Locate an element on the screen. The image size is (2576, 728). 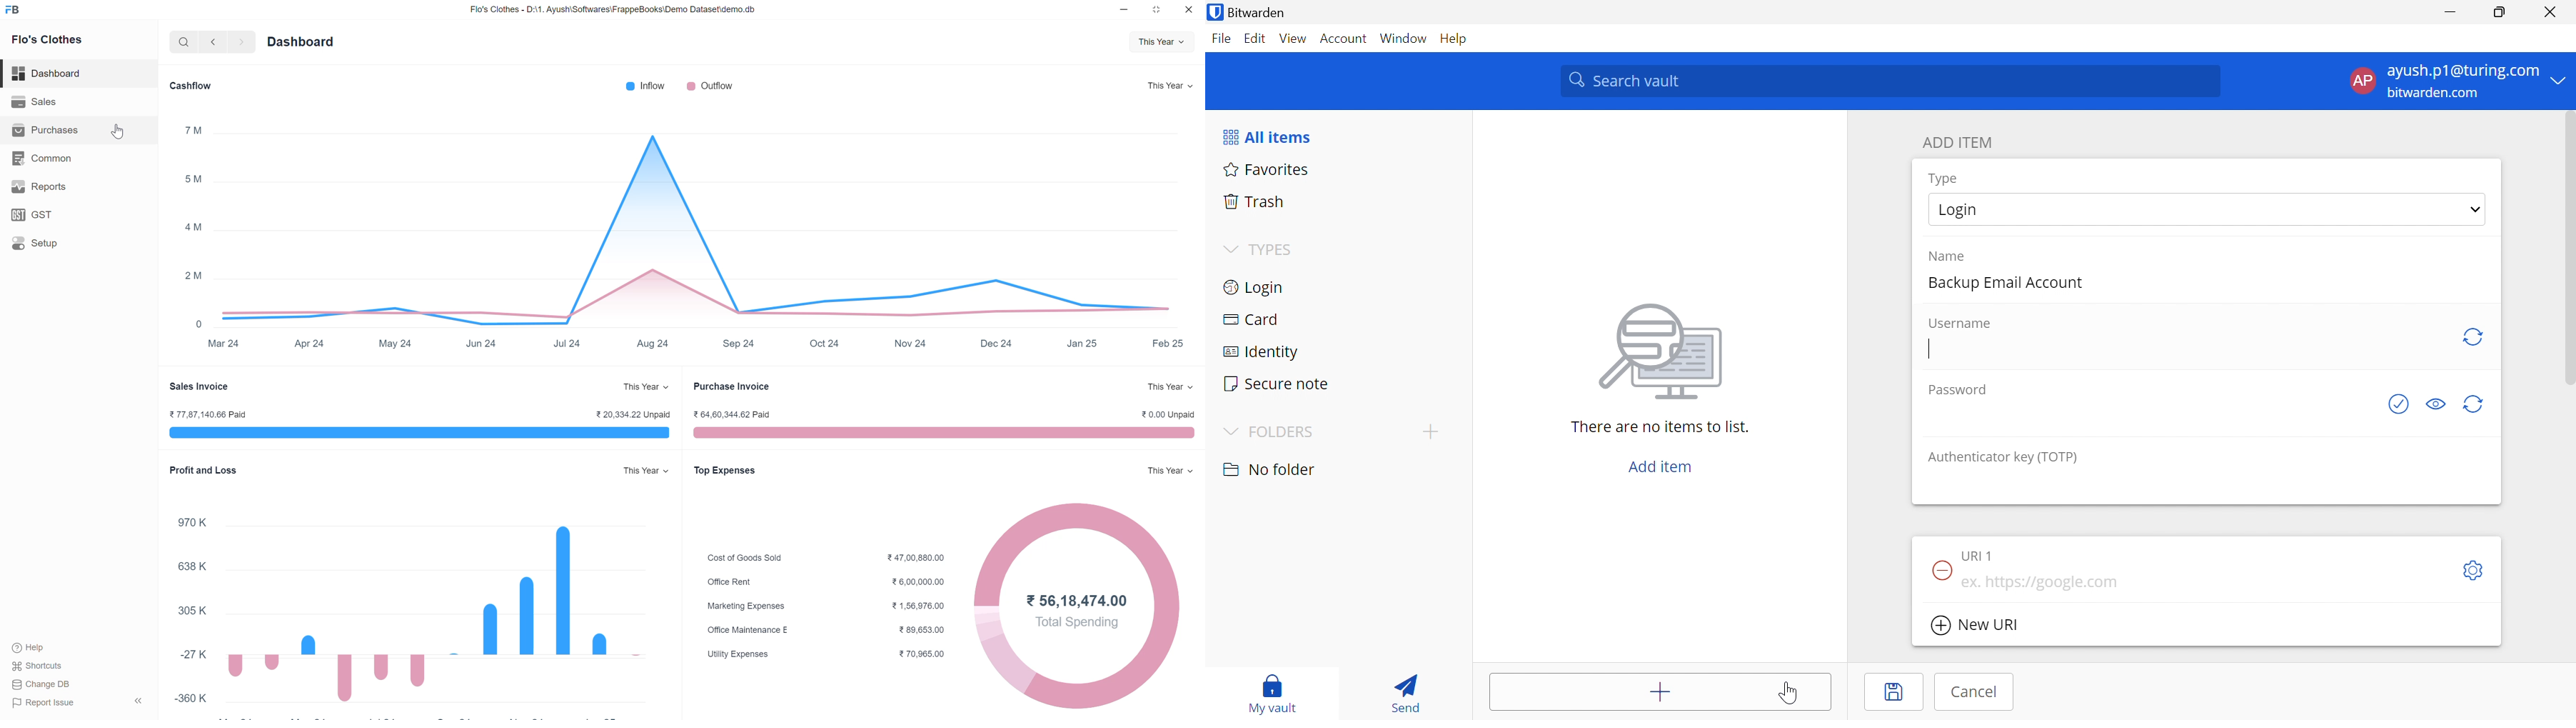
Shortcuts is located at coordinates (42, 665).